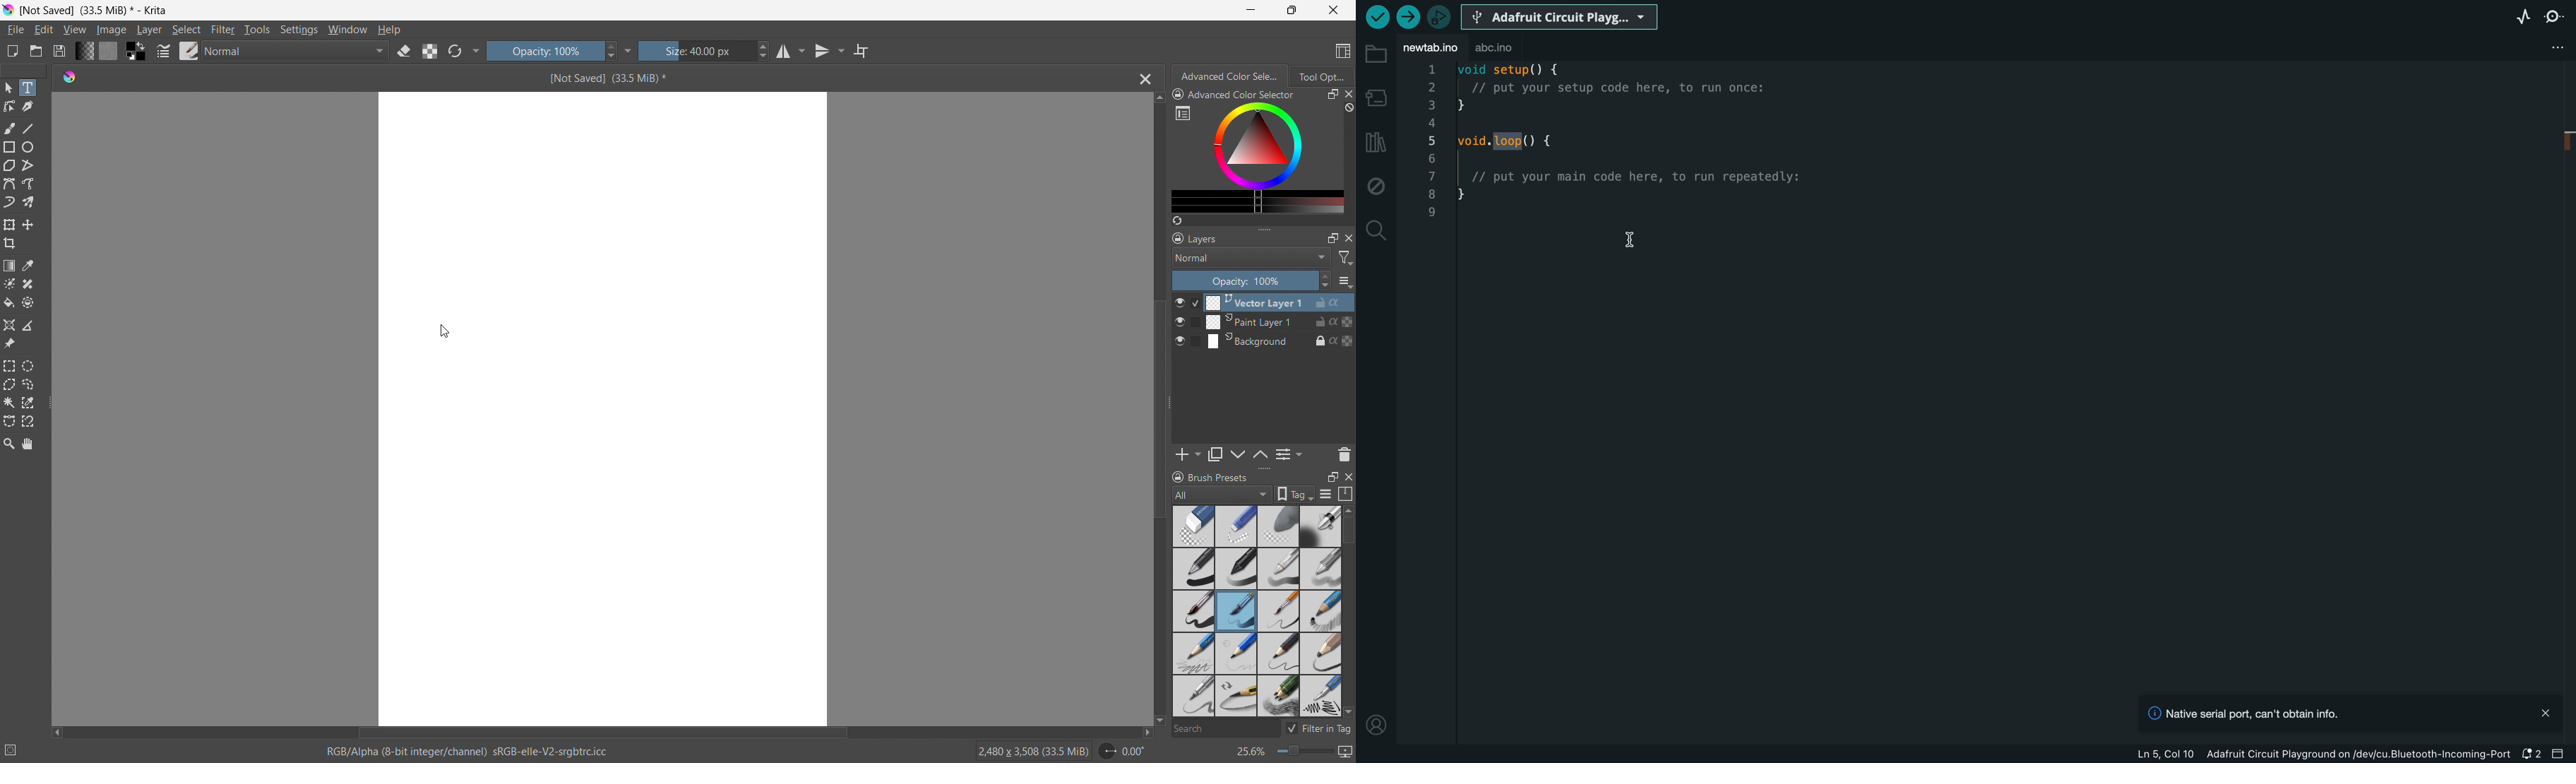  Describe the element at coordinates (9, 225) in the screenshot. I see `transform a layer or selection` at that location.